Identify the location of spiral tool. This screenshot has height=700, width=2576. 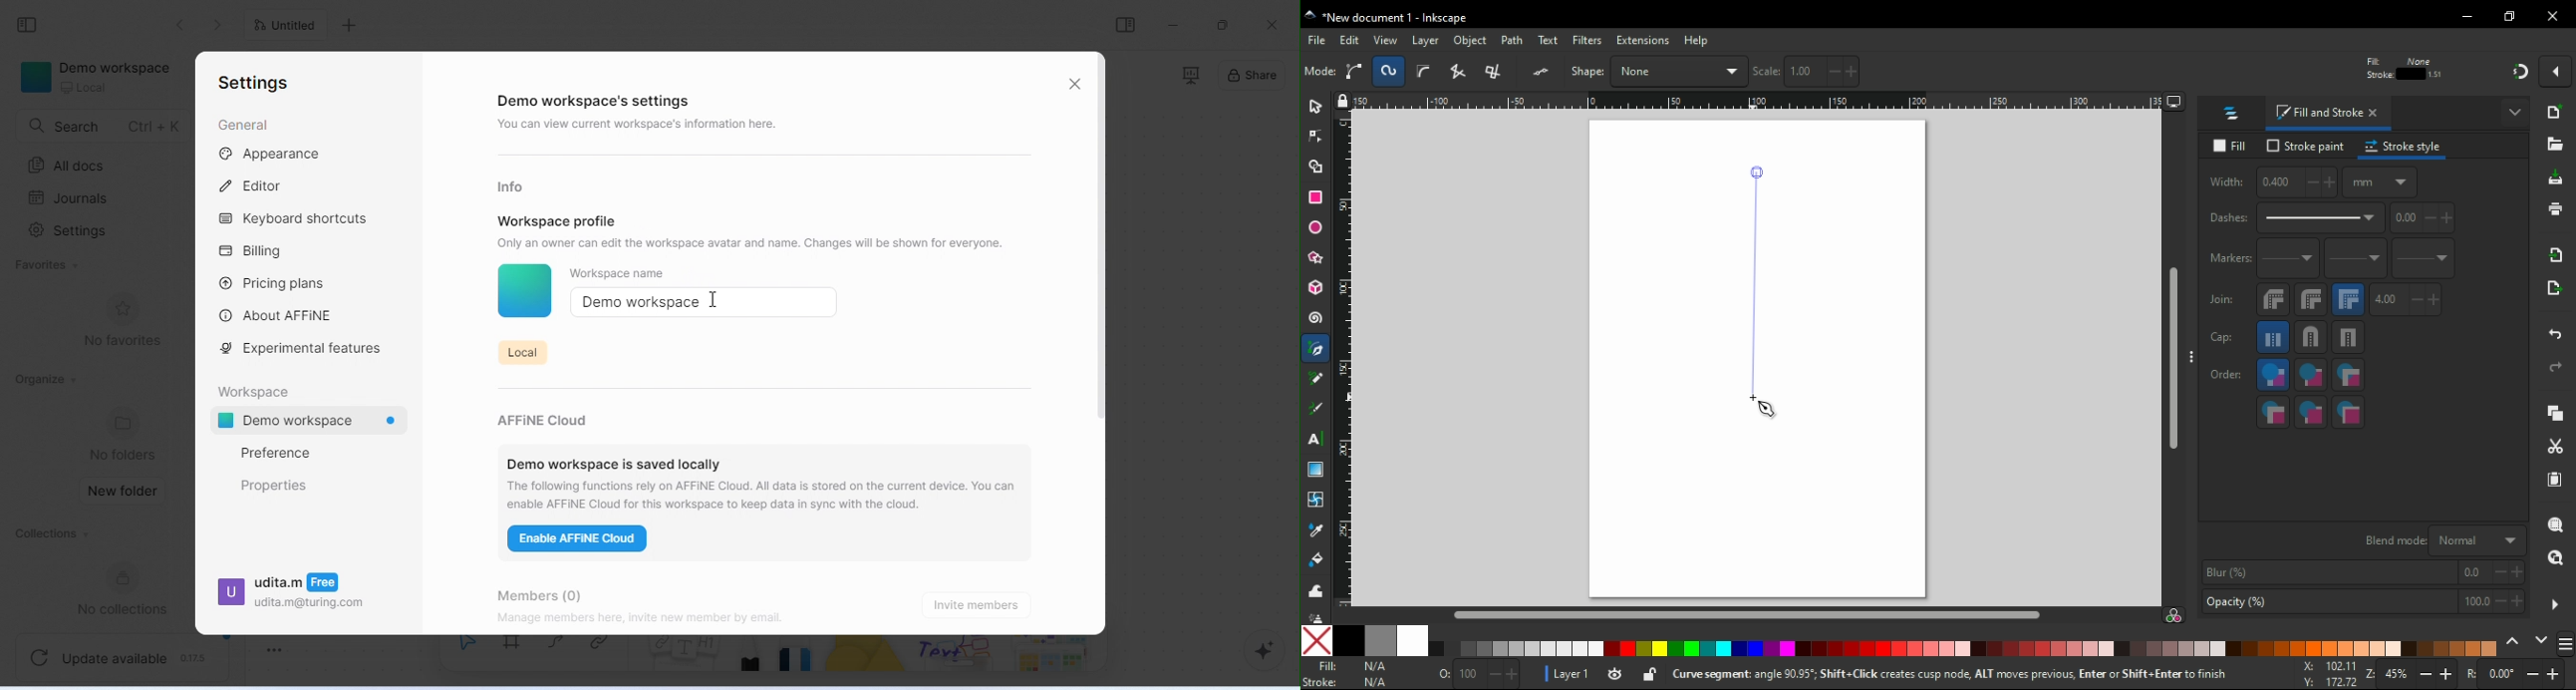
(1317, 318).